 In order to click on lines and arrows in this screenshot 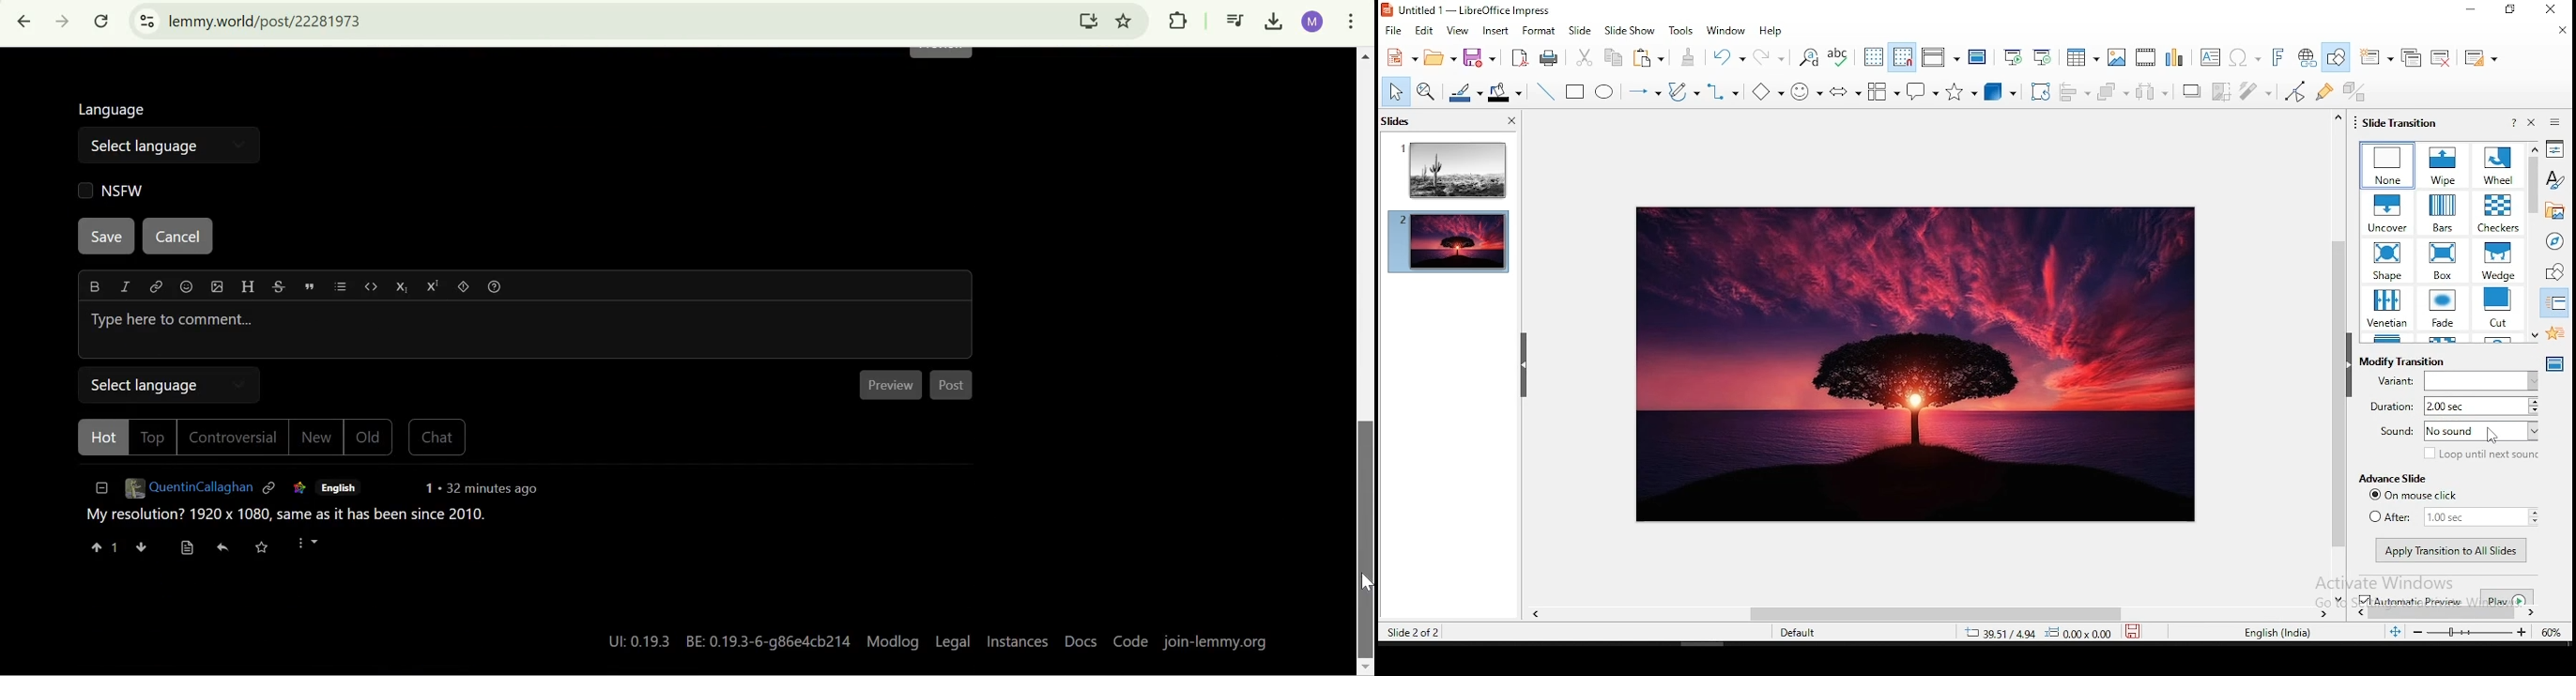, I will do `click(1645, 93)`.